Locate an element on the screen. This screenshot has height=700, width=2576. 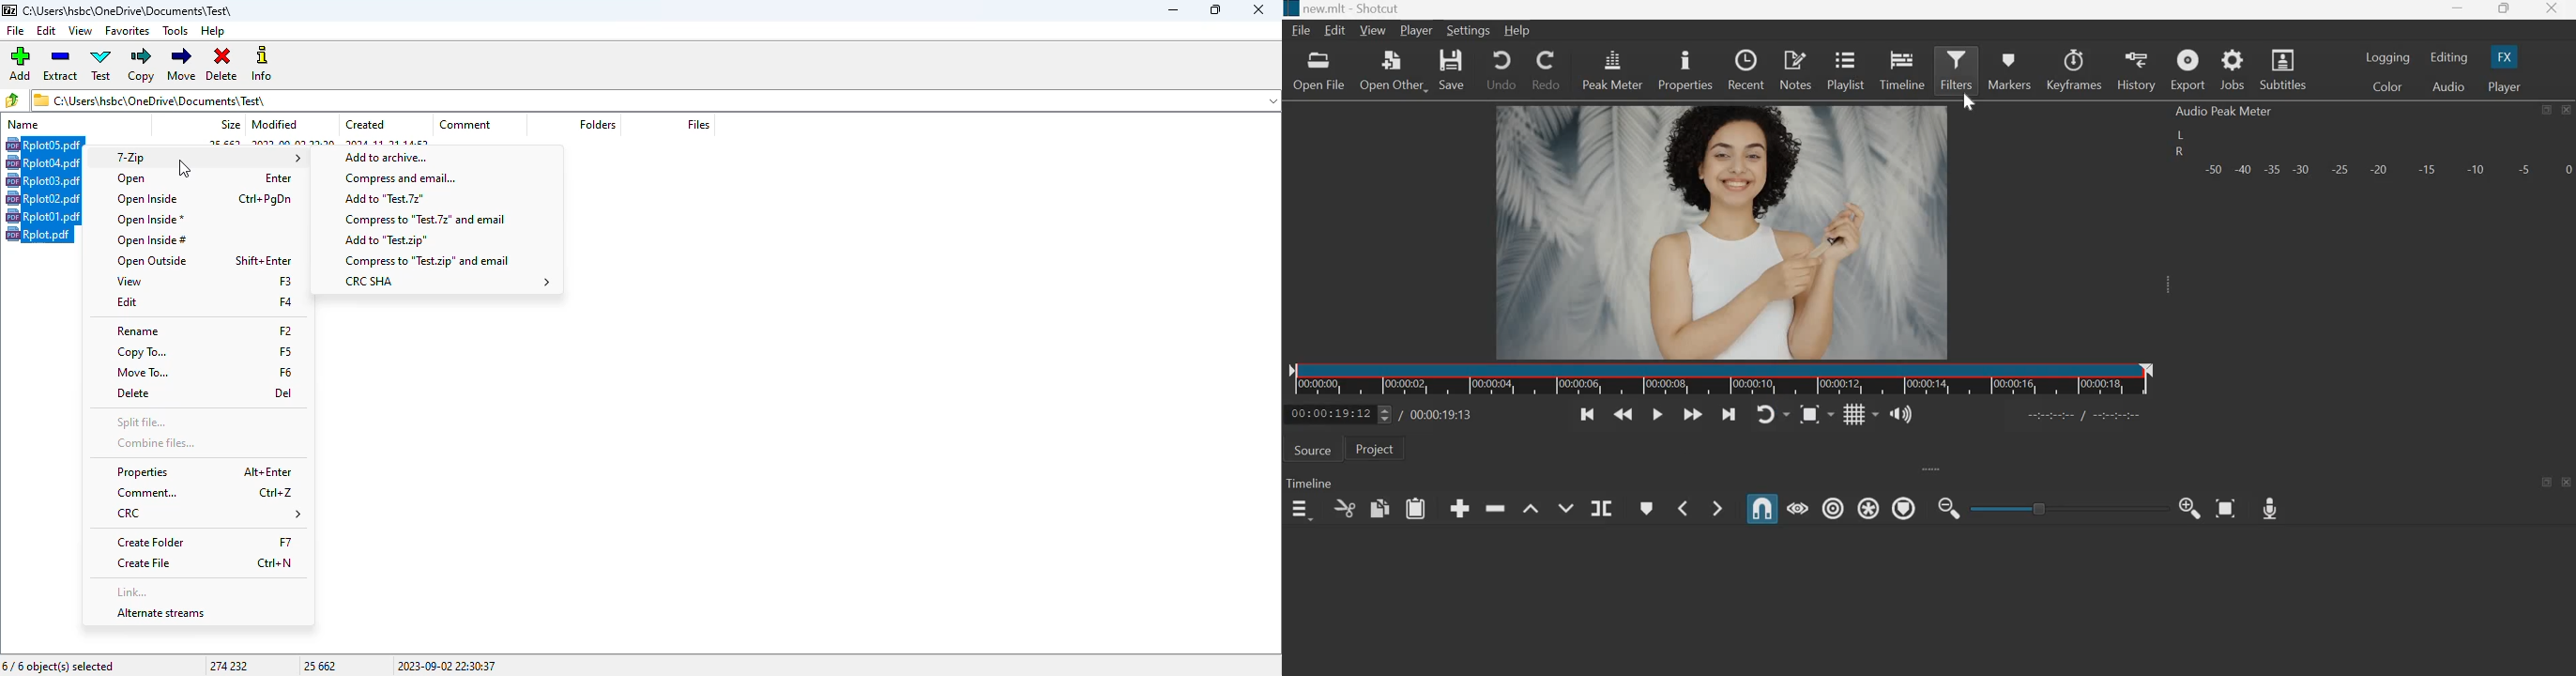
create file is located at coordinates (208, 563).